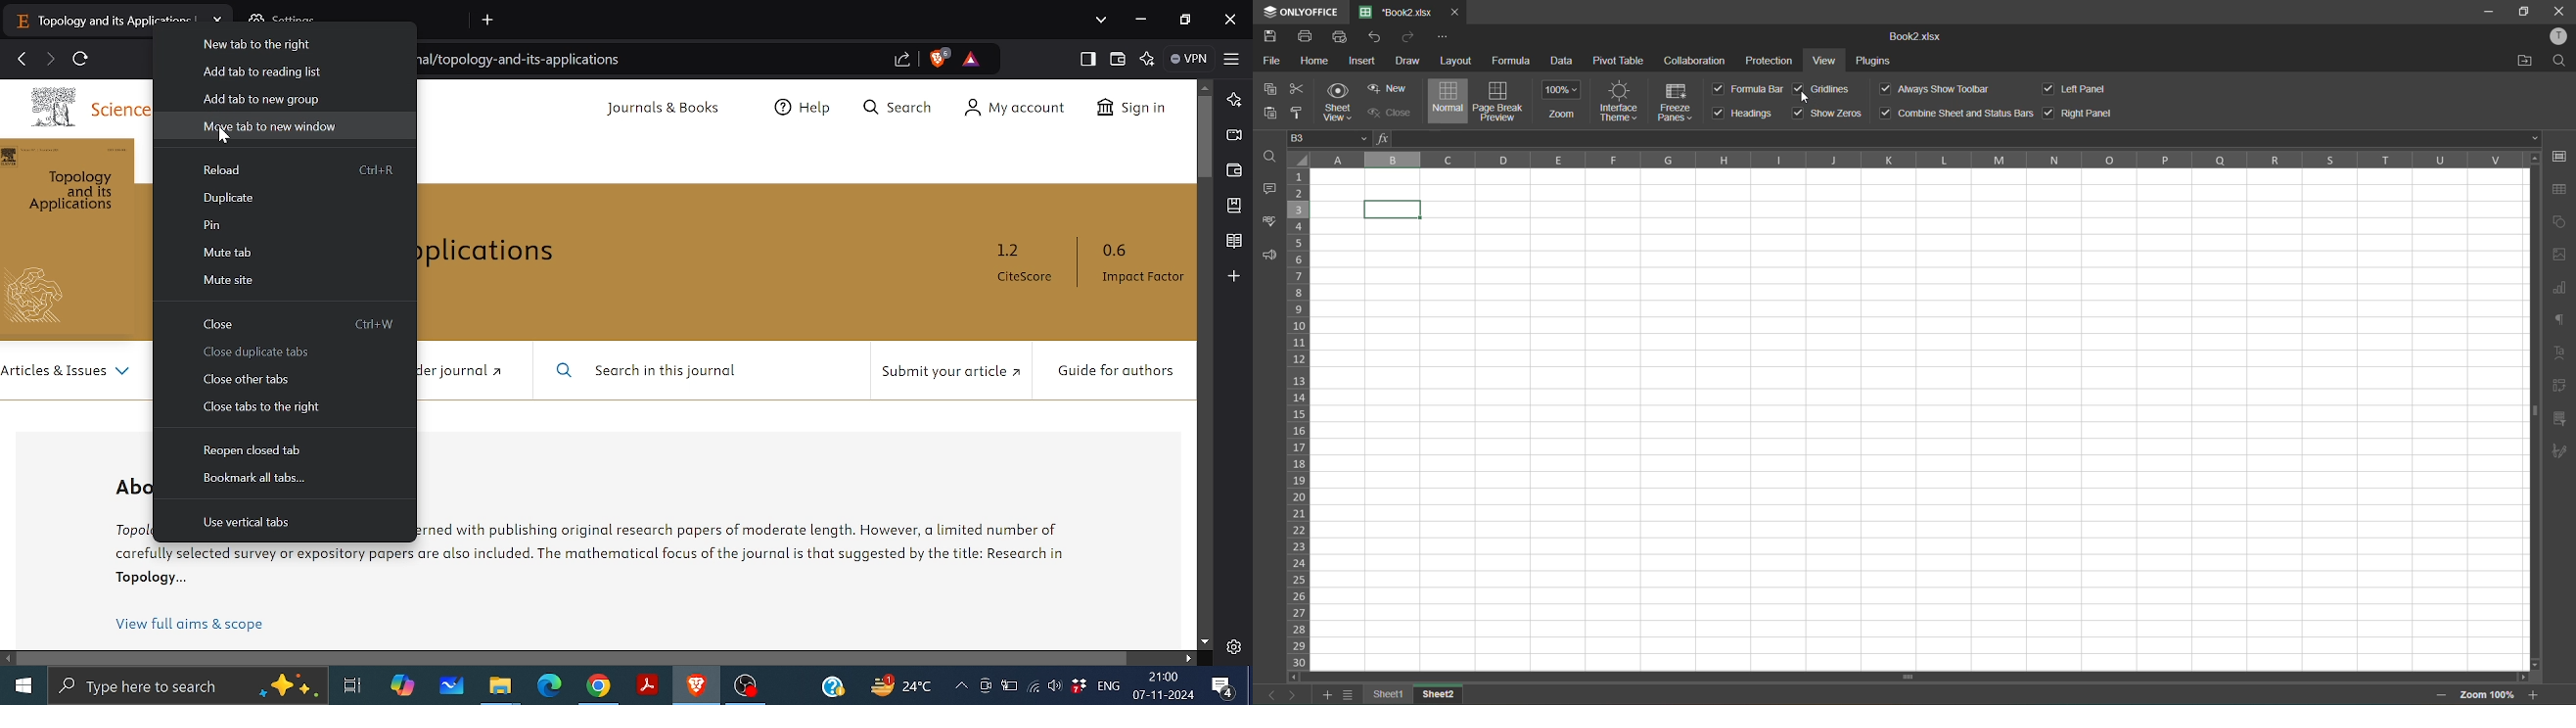 The image size is (2576, 728). Describe the element at coordinates (500, 688) in the screenshot. I see `Files` at that location.